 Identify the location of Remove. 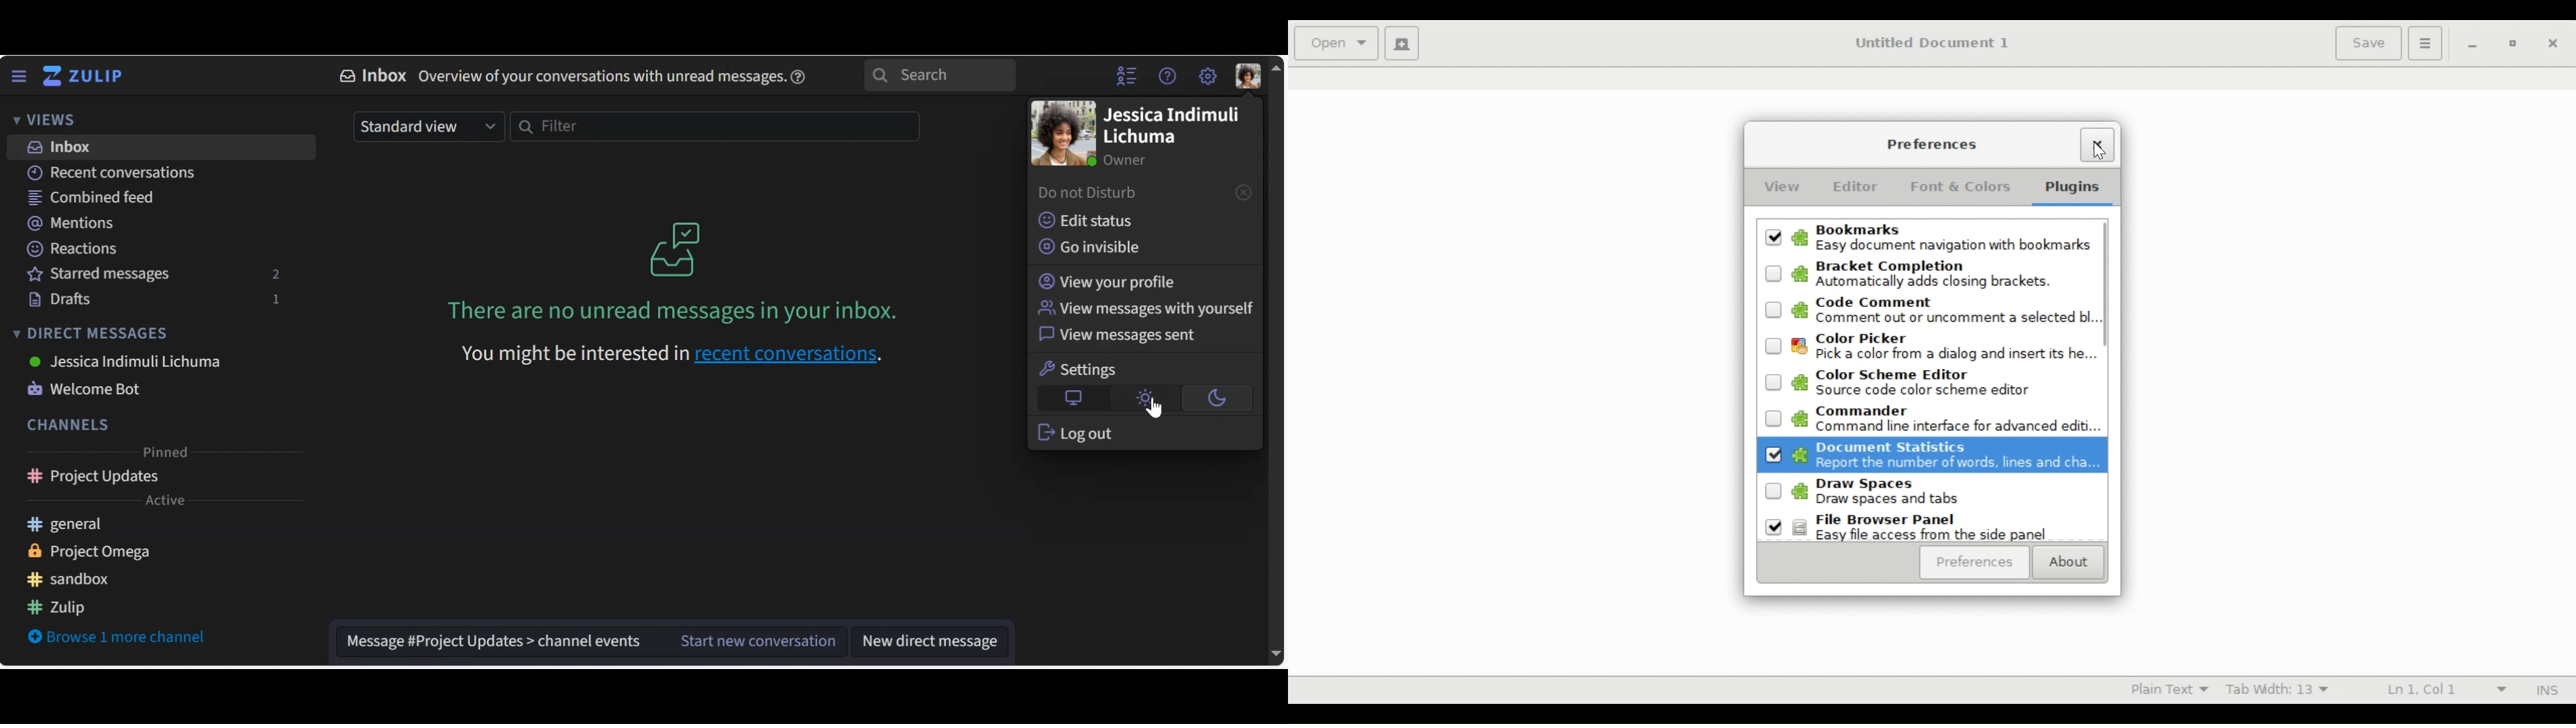
(1243, 192).